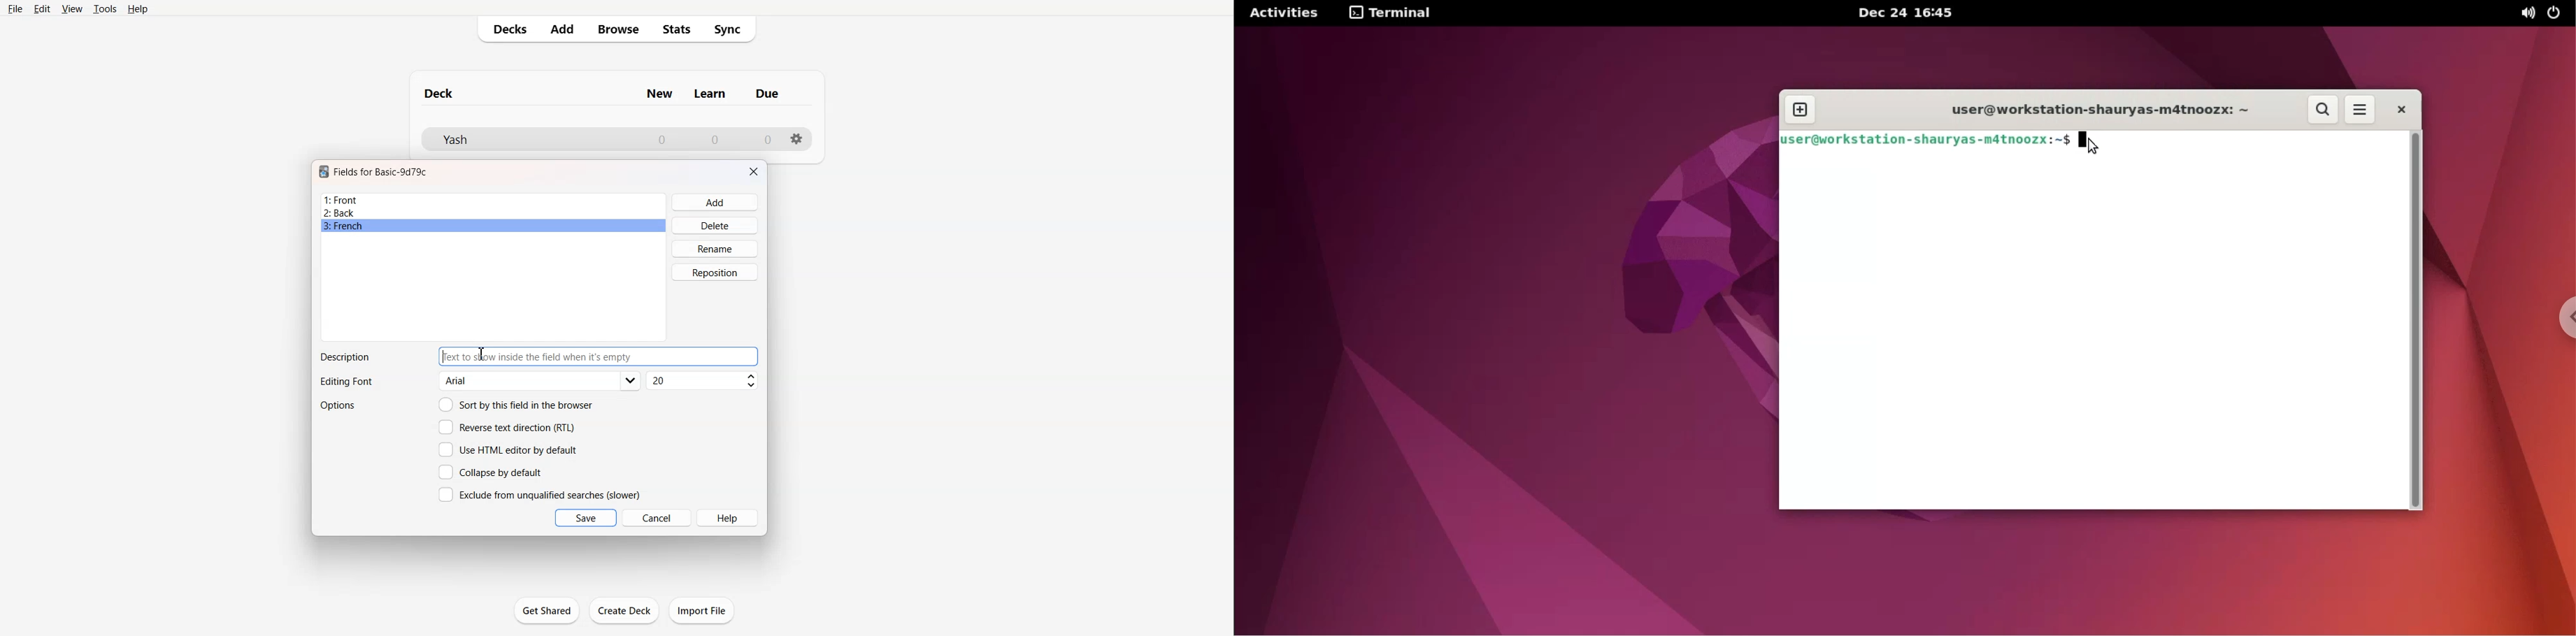 Image resolution: width=2576 pixels, height=644 pixels. I want to click on Import File, so click(702, 610).